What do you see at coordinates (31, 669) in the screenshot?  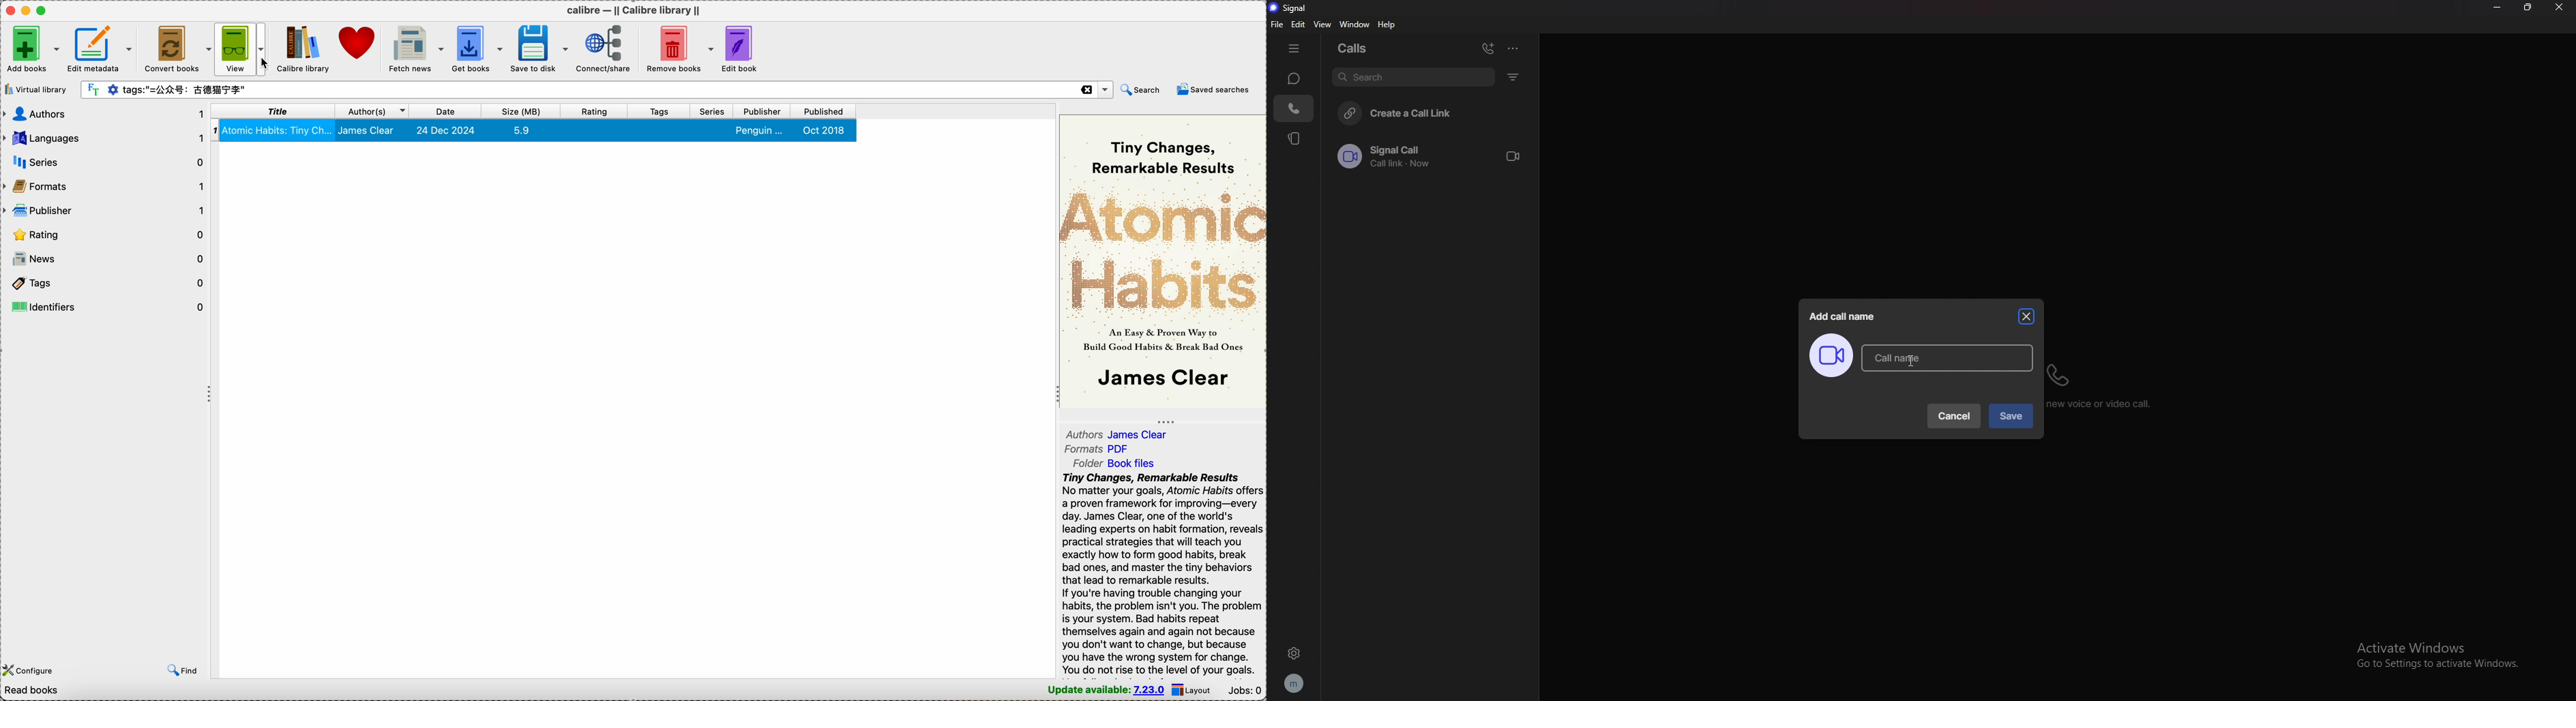 I see `configure` at bounding box center [31, 669].